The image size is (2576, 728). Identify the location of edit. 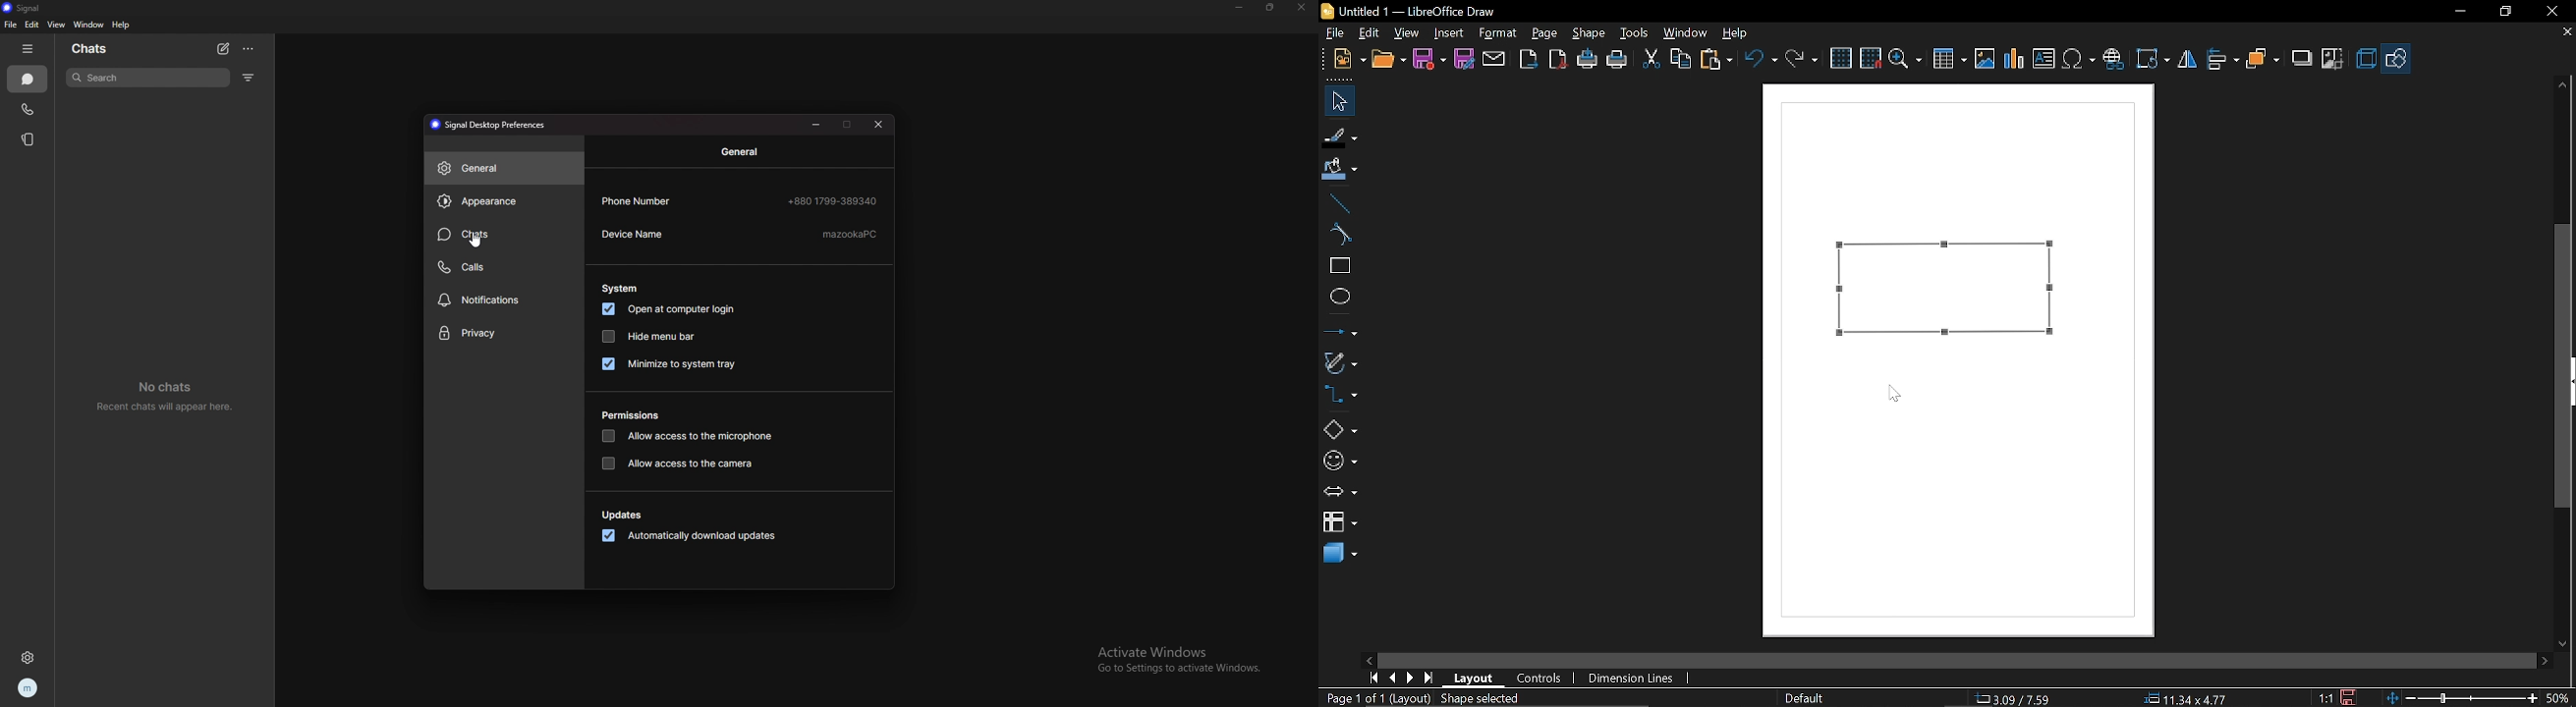
(1371, 33).